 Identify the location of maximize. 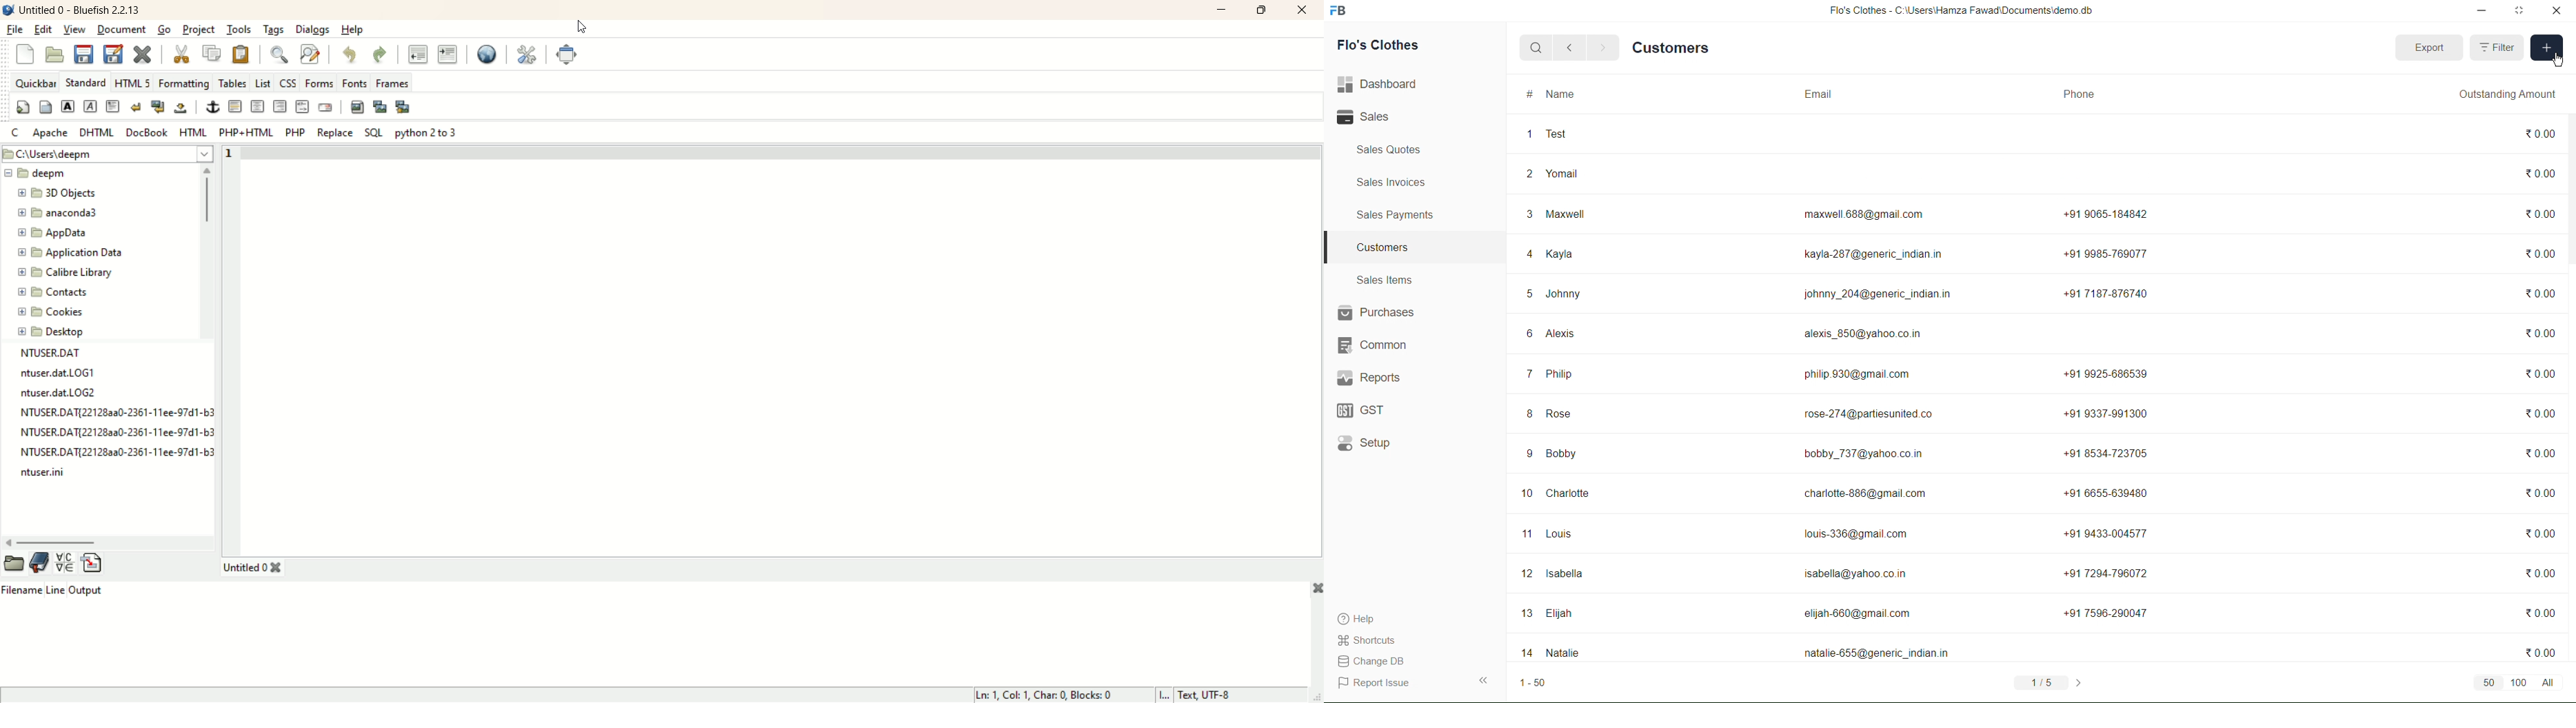
(2521, 12).